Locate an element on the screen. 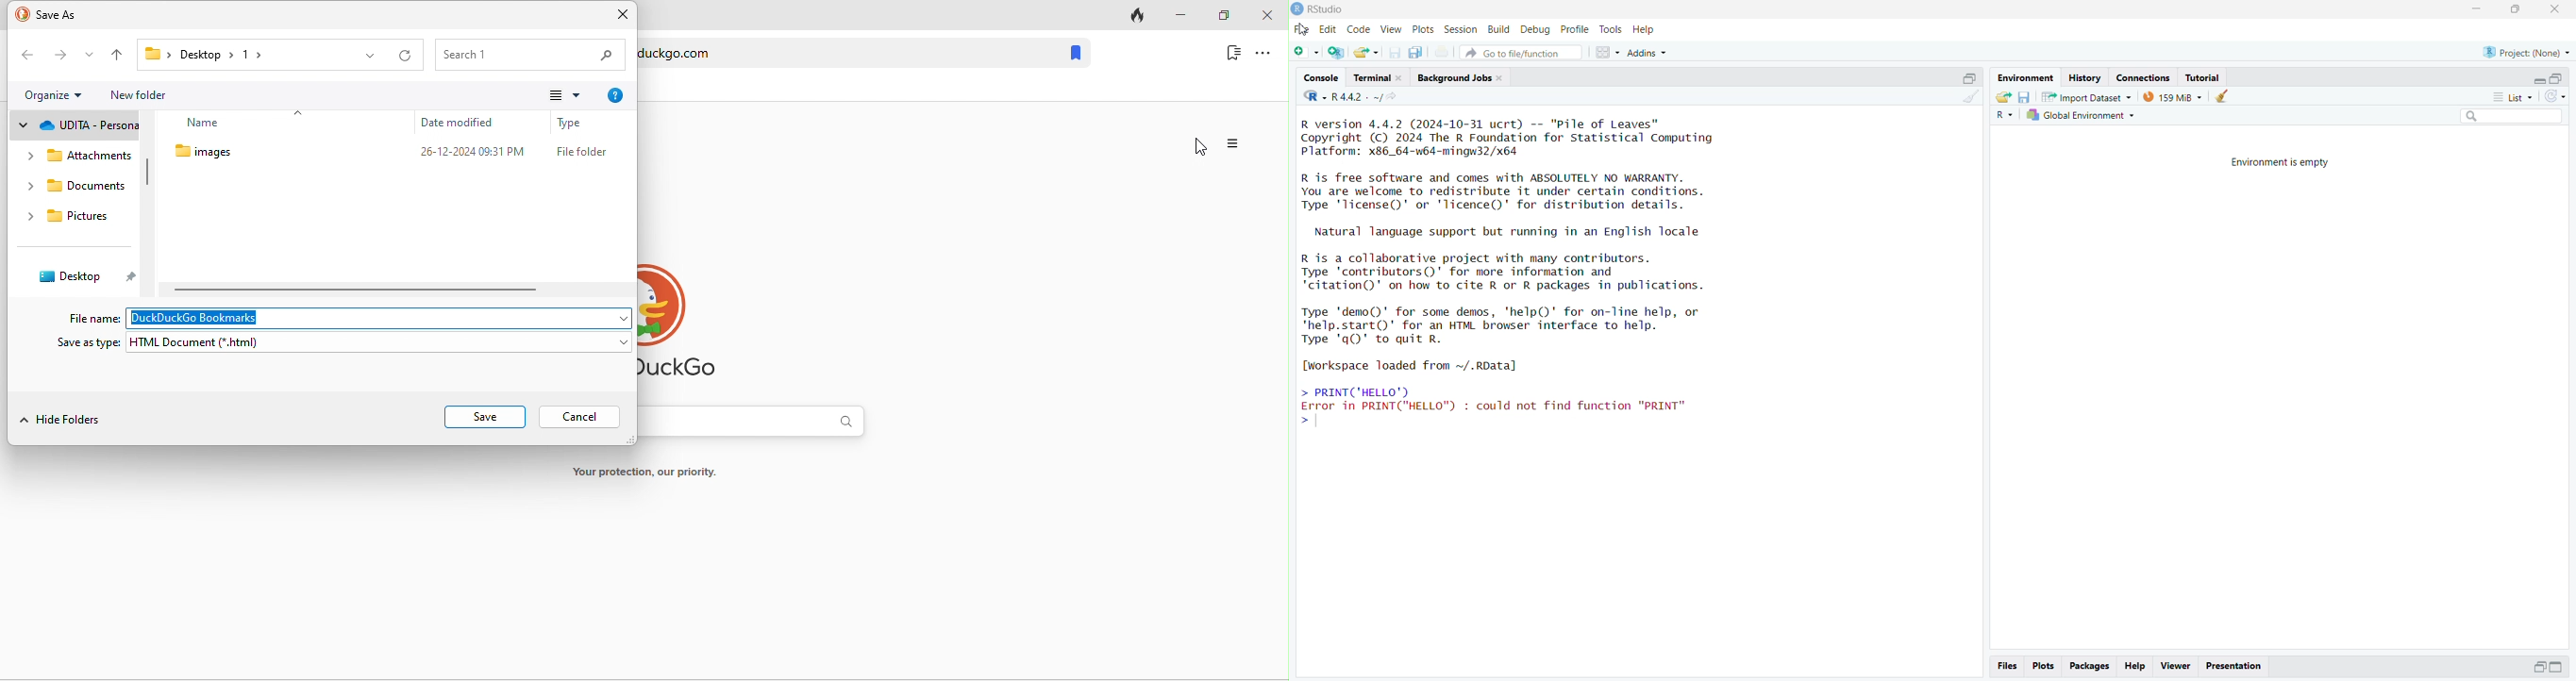  tutorial is located at coordinates (2204, 77).